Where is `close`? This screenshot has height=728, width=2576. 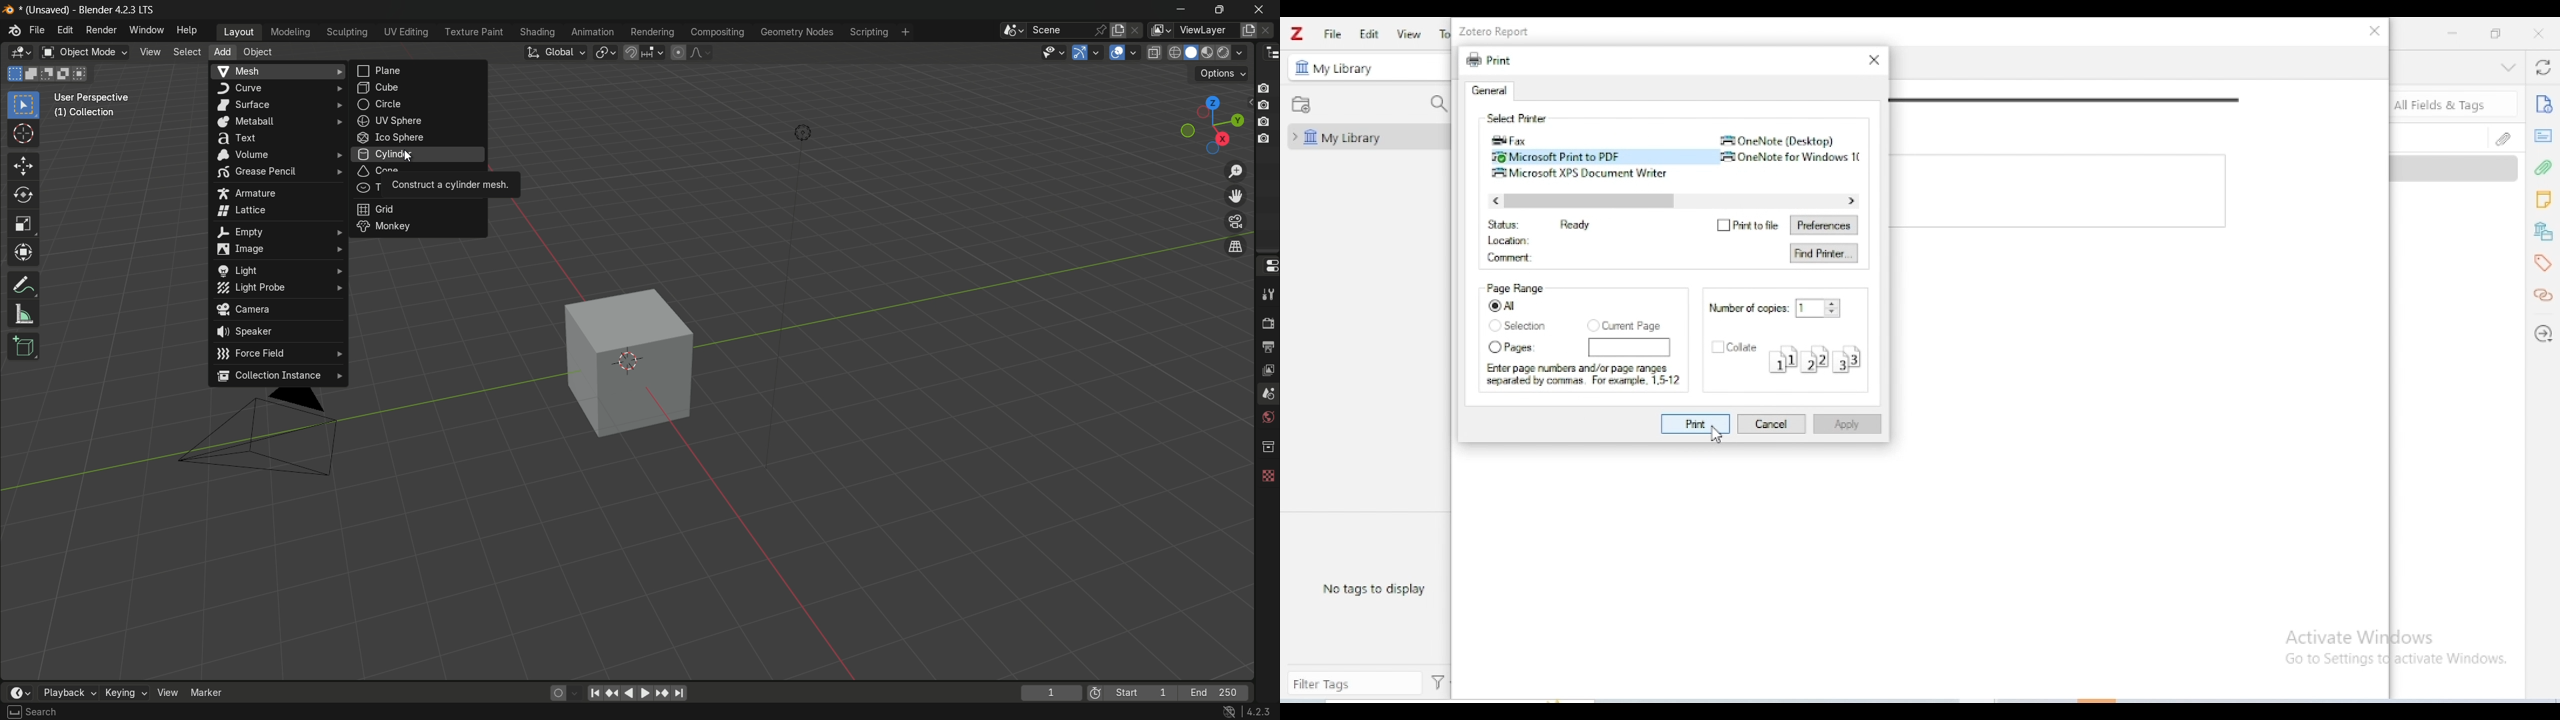
close is located at coordinates (2538, 33).